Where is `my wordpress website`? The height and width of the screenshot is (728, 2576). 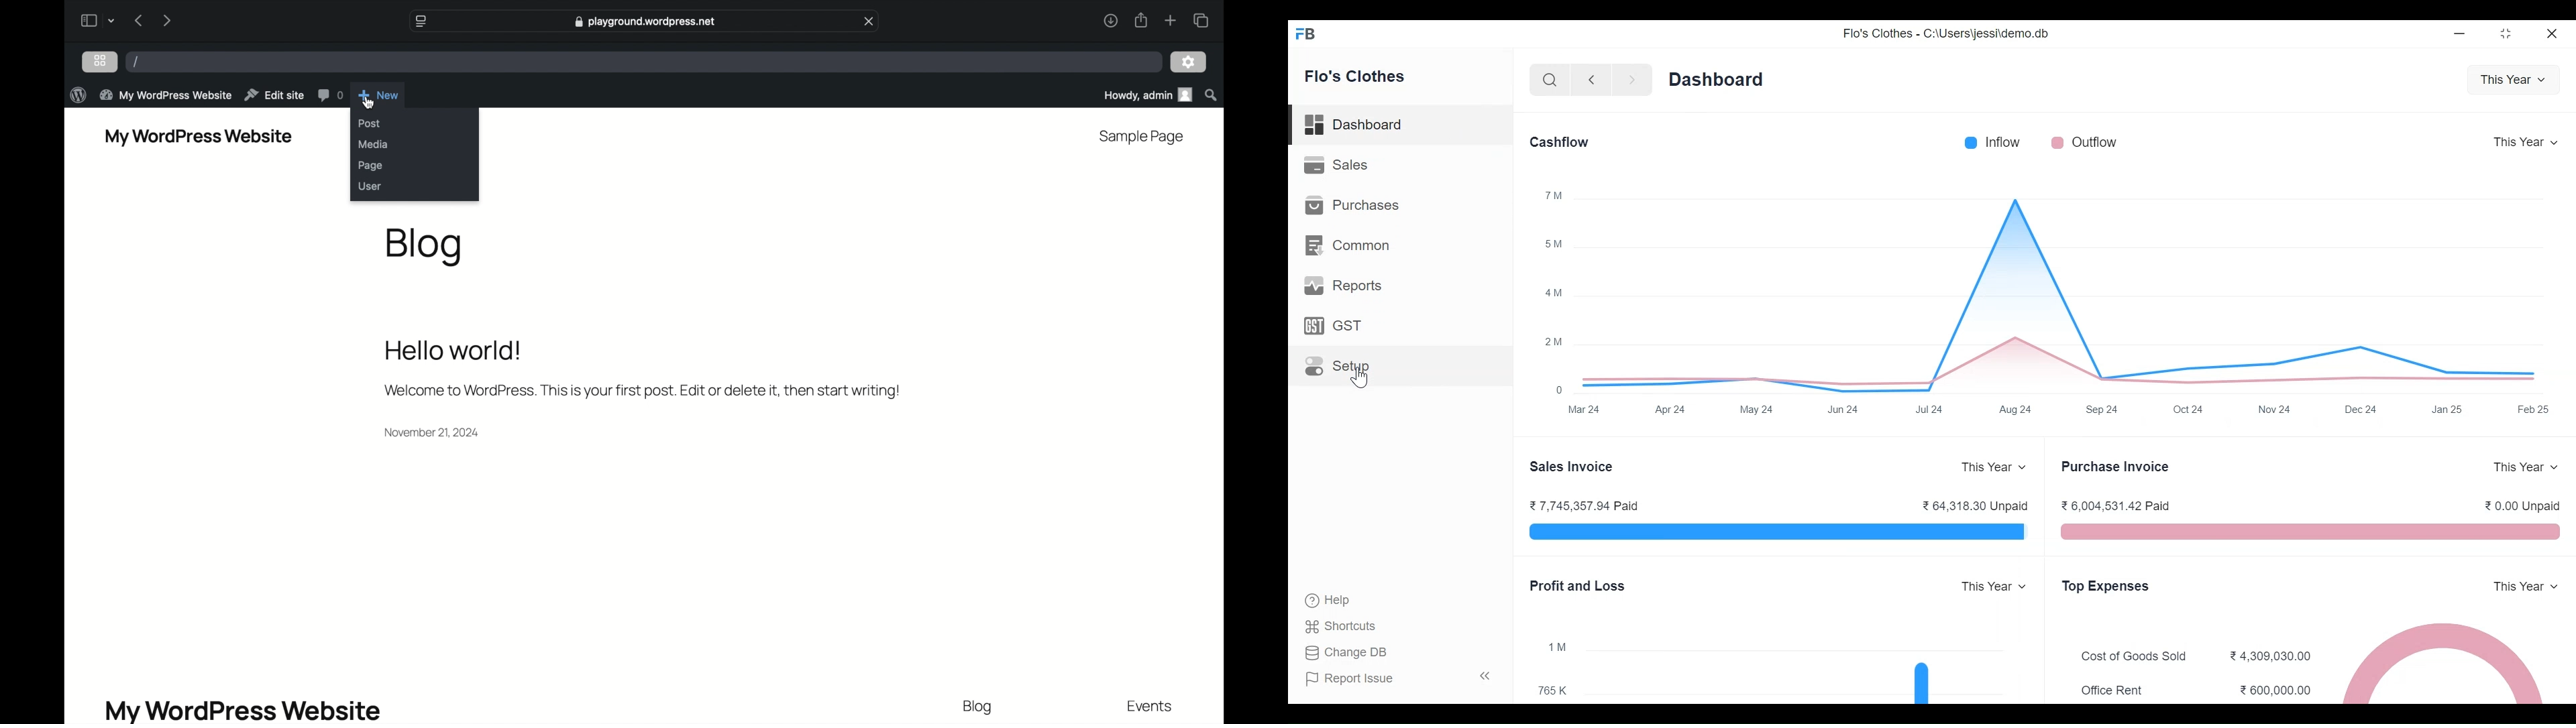
my wordpress website is located at coordinates (199, 137).